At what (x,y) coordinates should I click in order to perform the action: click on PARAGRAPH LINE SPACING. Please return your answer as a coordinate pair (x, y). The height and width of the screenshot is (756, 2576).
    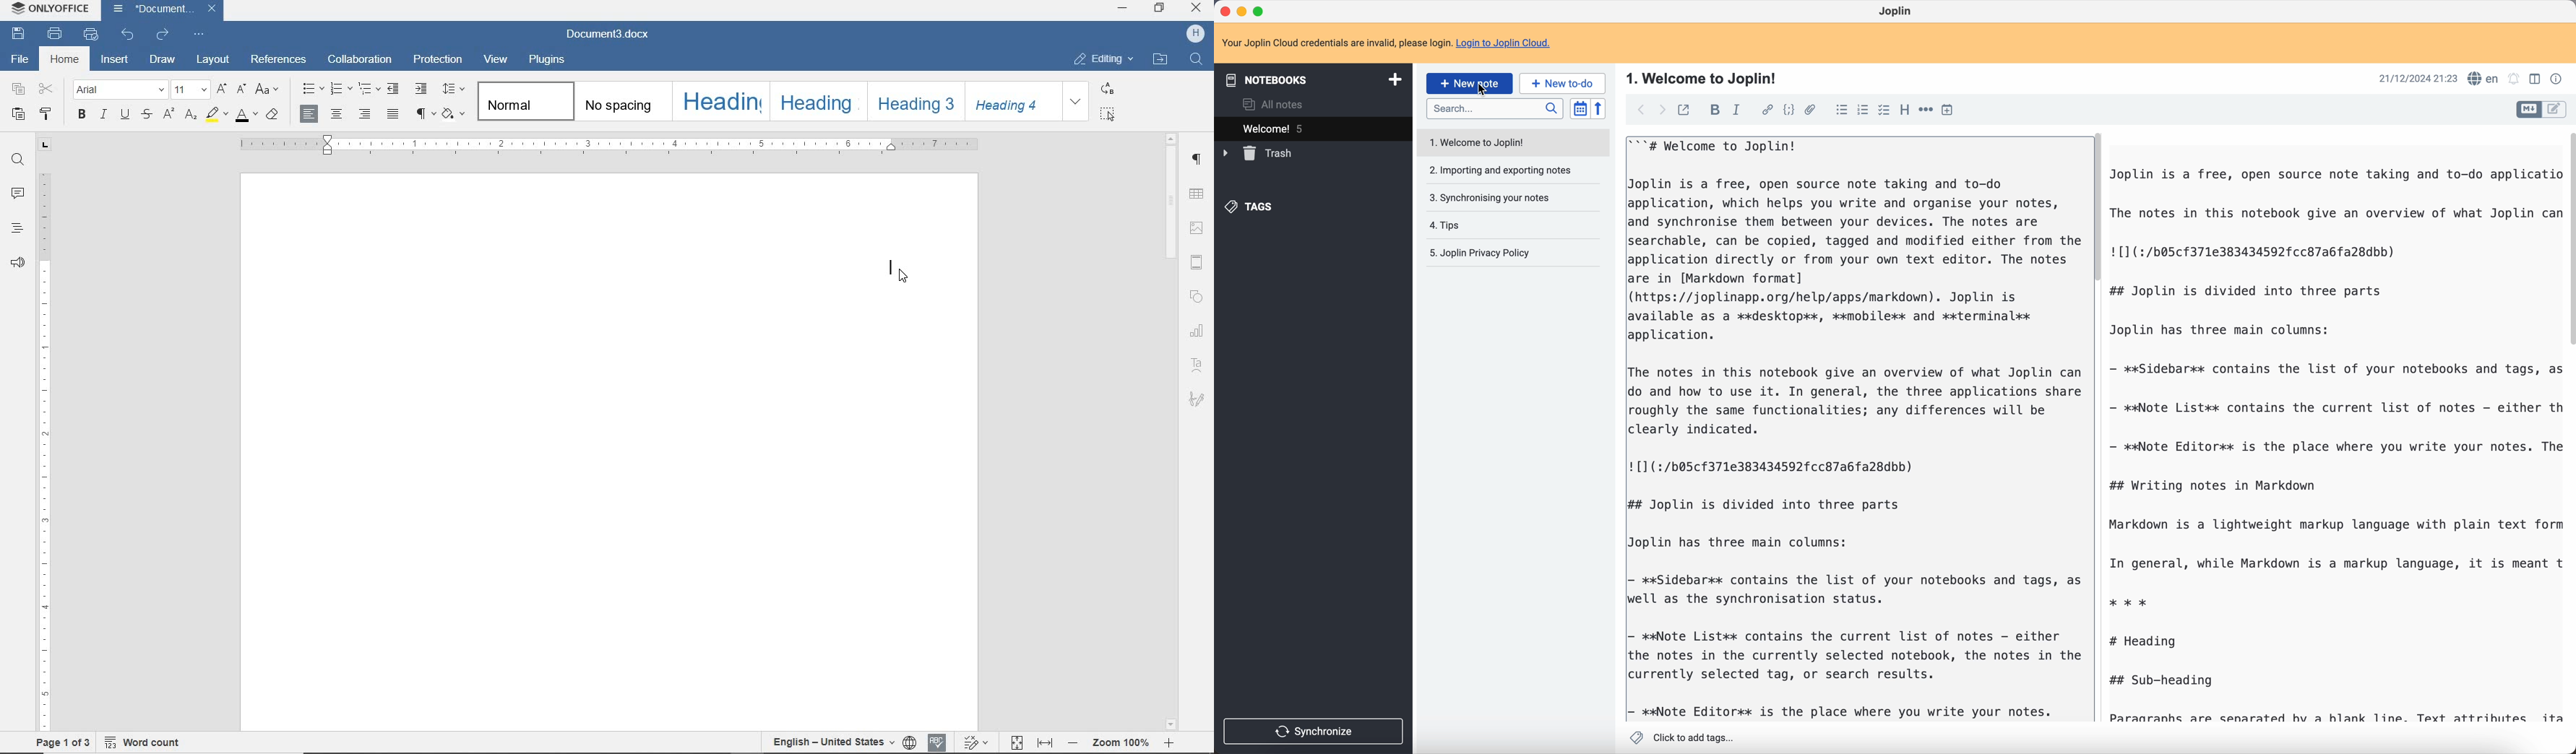
    Looking at the image, I should click on (453, 88).